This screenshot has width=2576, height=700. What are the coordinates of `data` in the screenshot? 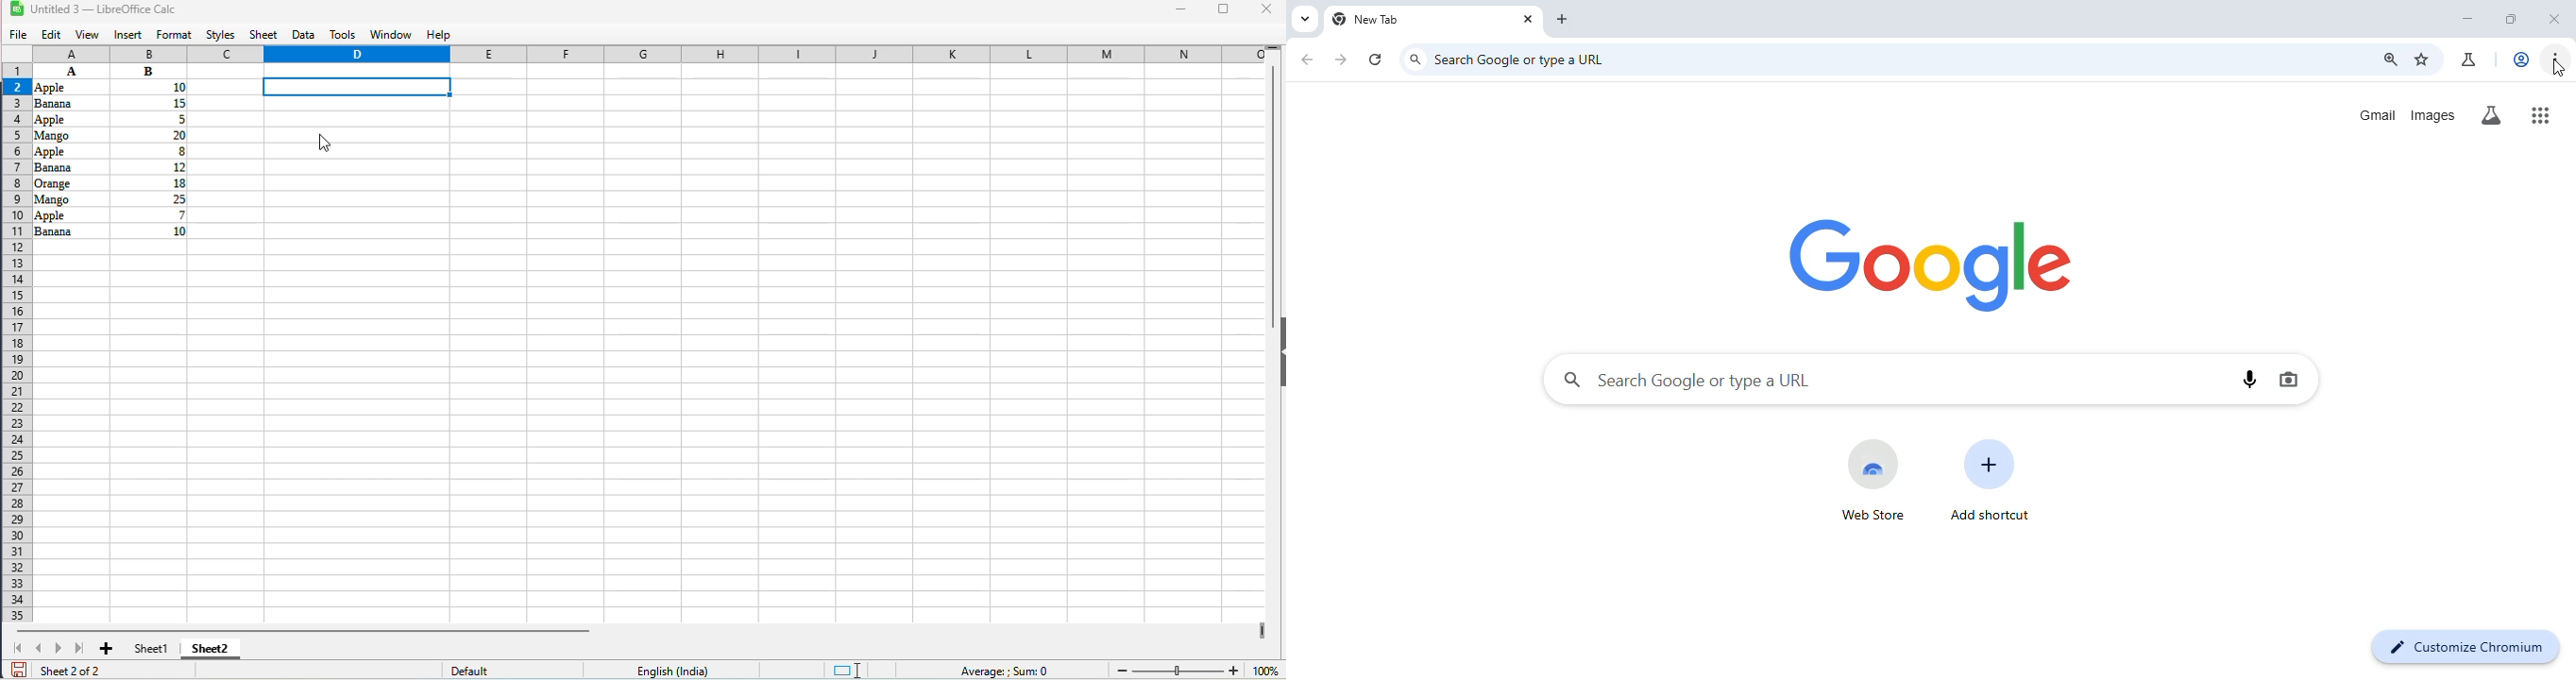 It's located at (304, 36).